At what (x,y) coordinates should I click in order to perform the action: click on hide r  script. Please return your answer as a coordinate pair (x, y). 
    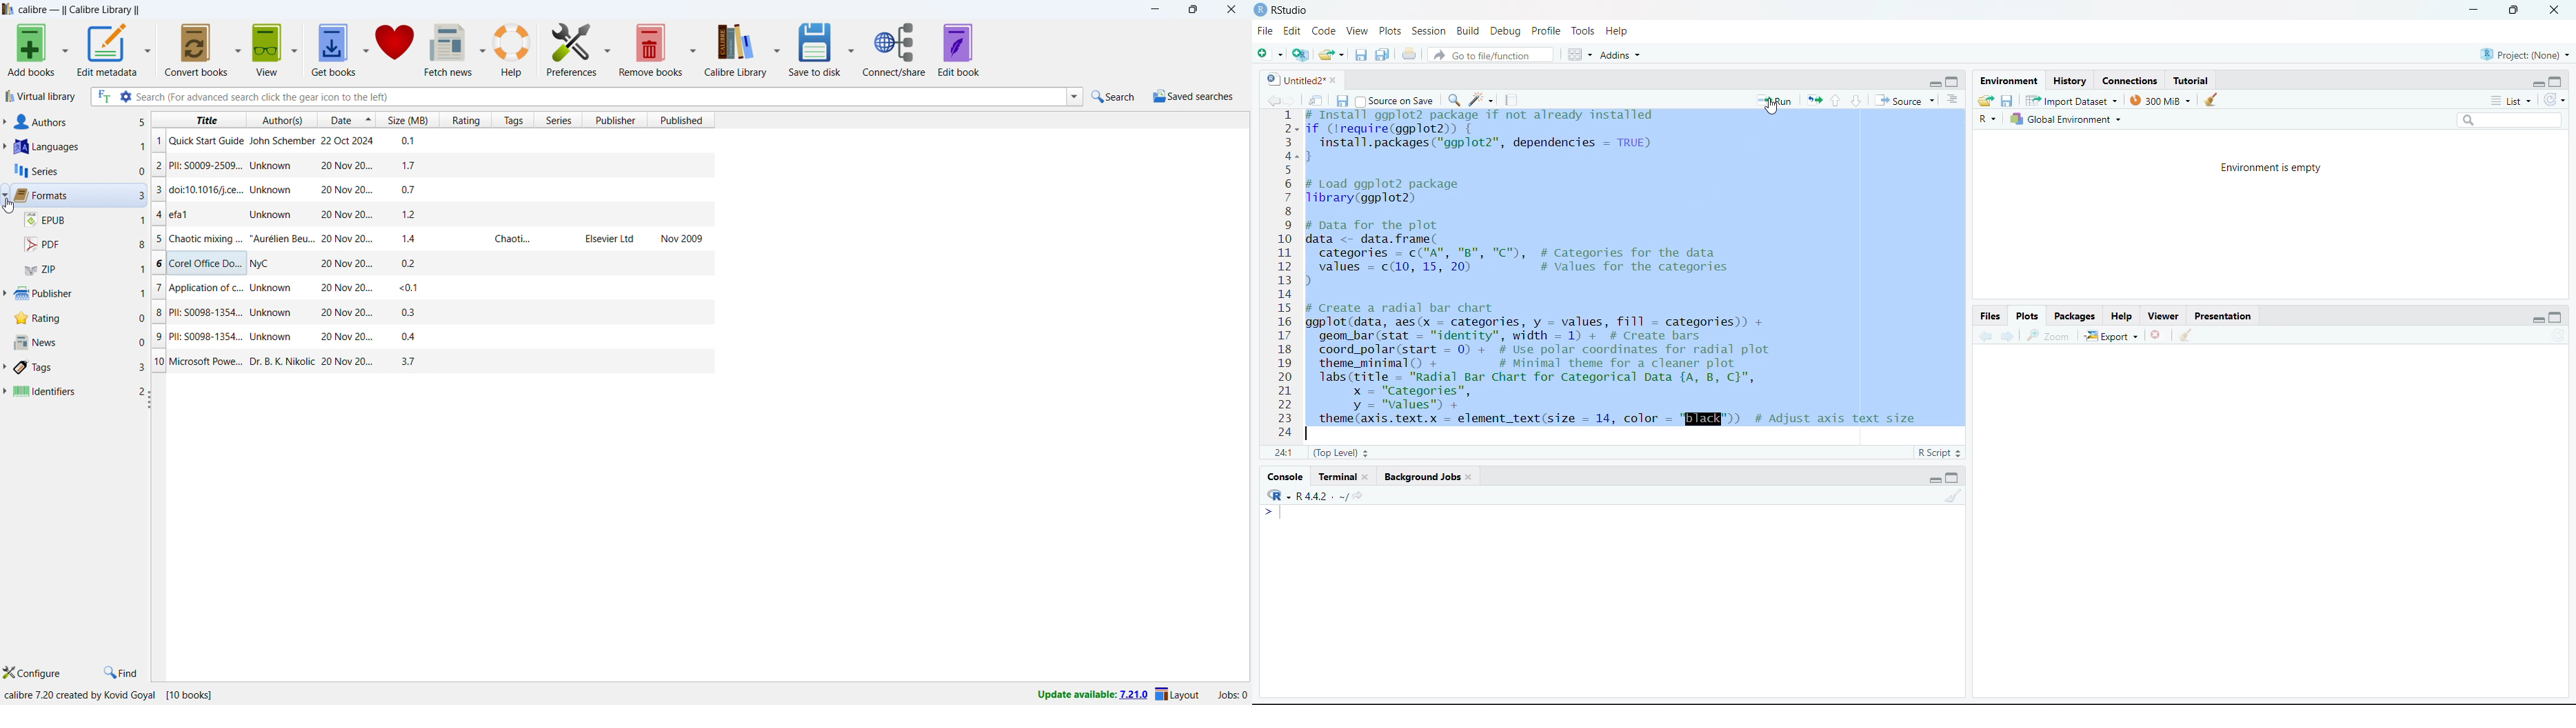
    Looking at the image, I should click on (2534, 83).